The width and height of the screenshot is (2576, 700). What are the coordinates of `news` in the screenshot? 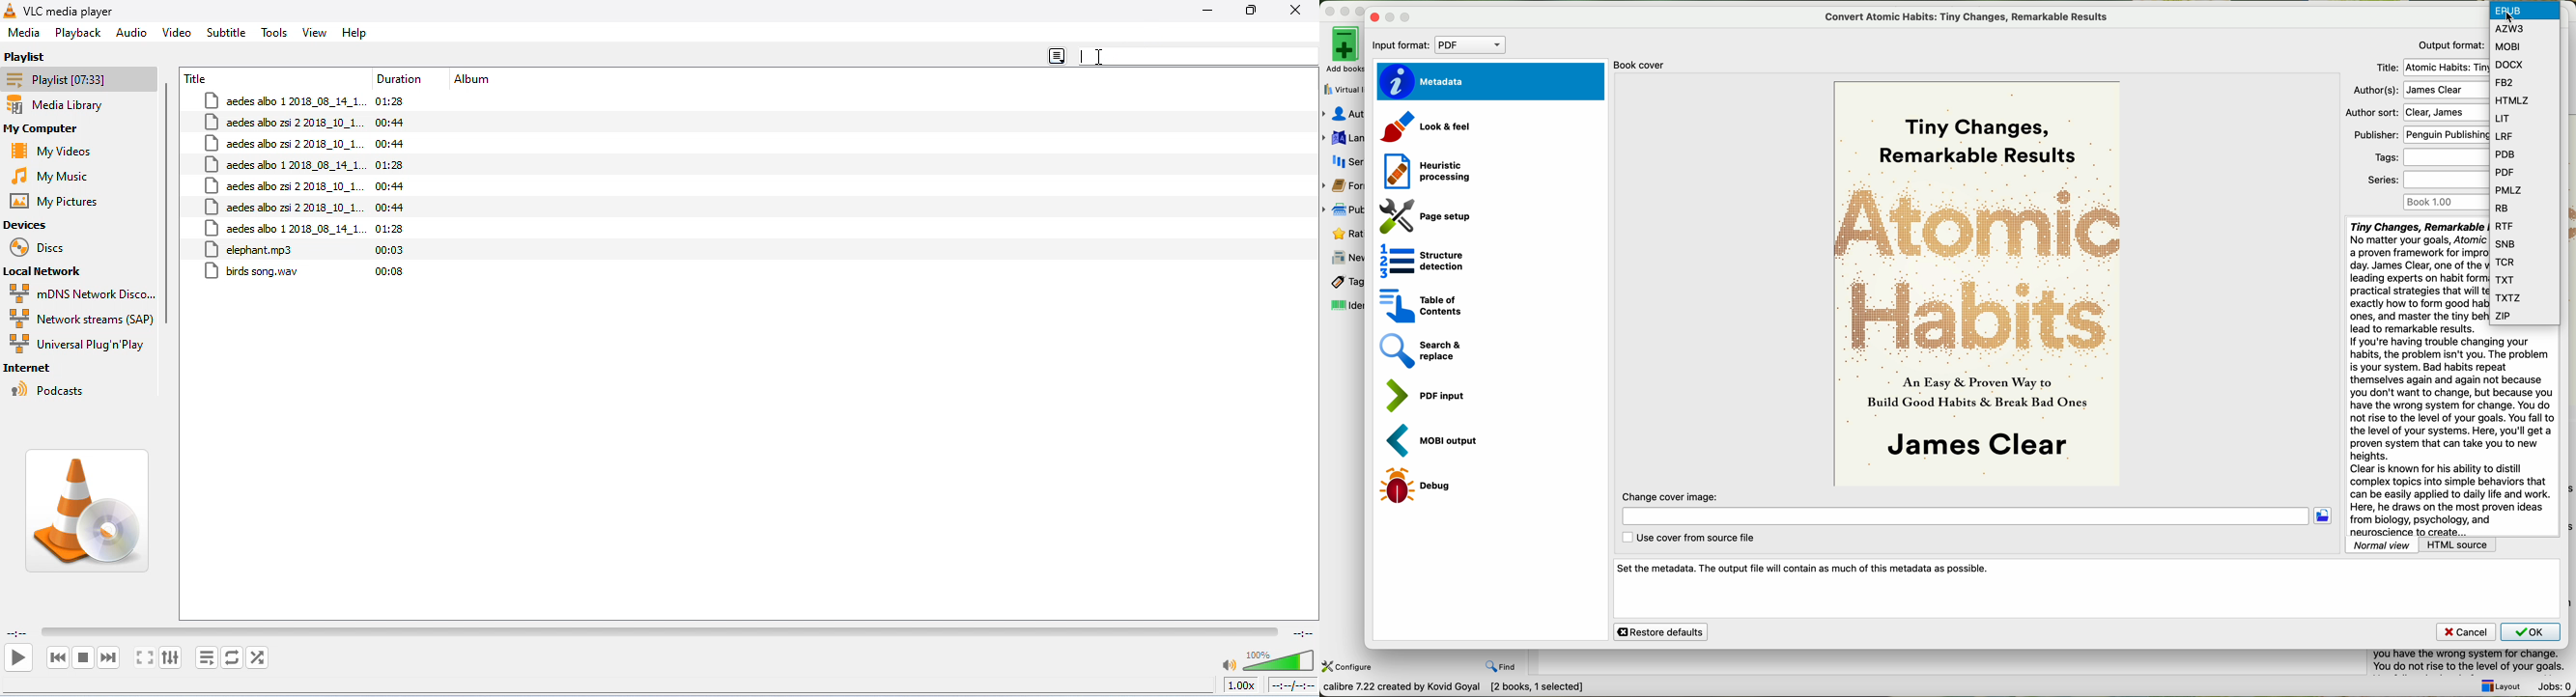 It's located at (1344, 257).